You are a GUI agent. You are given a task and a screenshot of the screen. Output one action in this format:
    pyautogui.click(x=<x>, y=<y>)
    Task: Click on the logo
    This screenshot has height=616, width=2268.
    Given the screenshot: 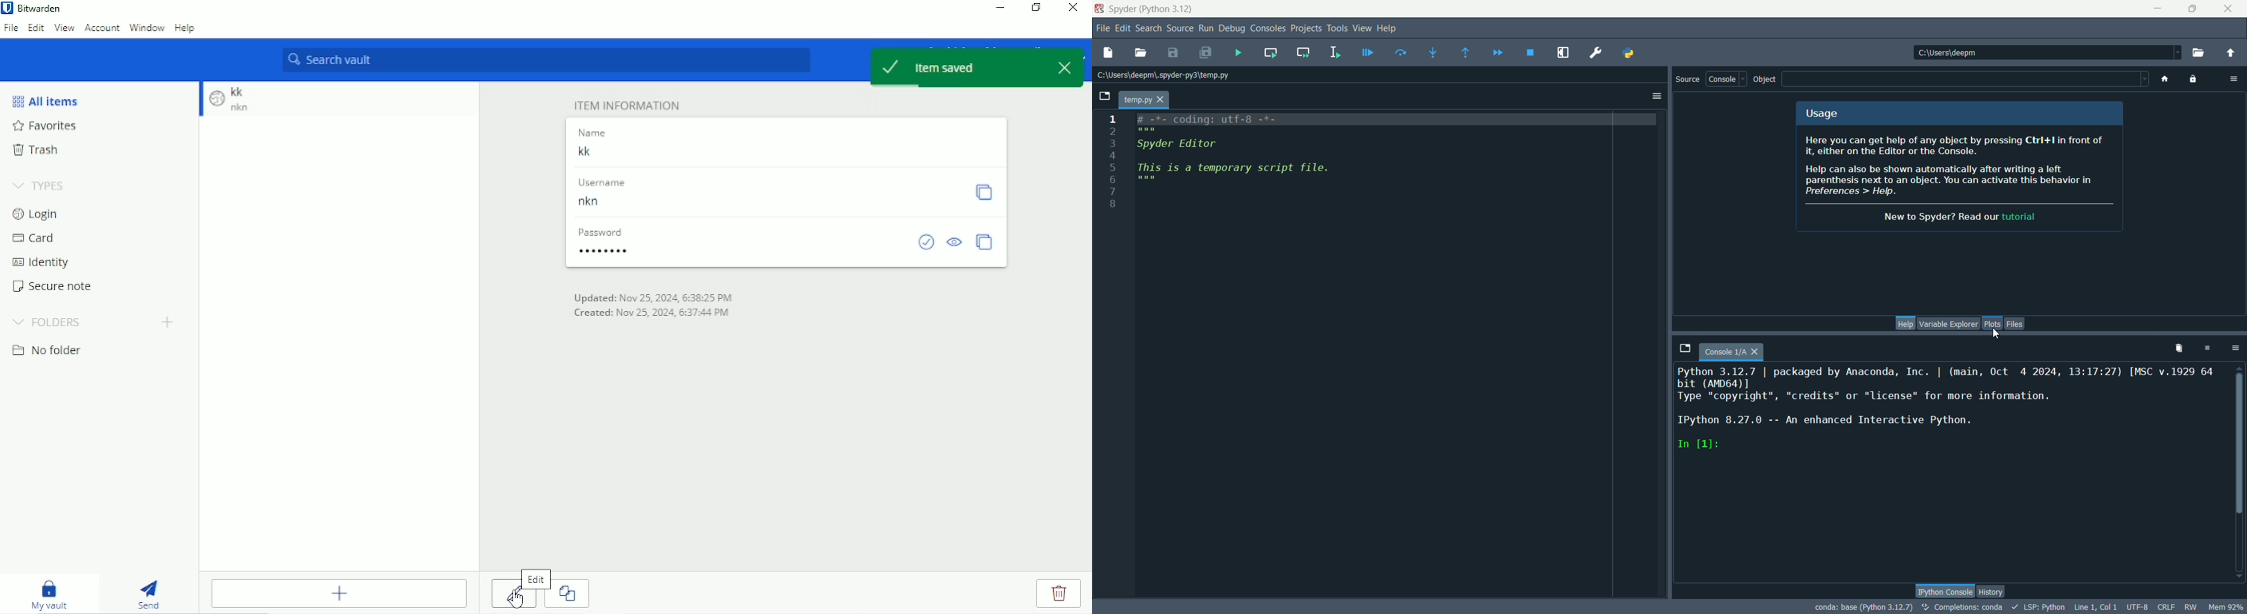 What is the action you would take?
    pyautogui.click(x=1101, y=8)
    